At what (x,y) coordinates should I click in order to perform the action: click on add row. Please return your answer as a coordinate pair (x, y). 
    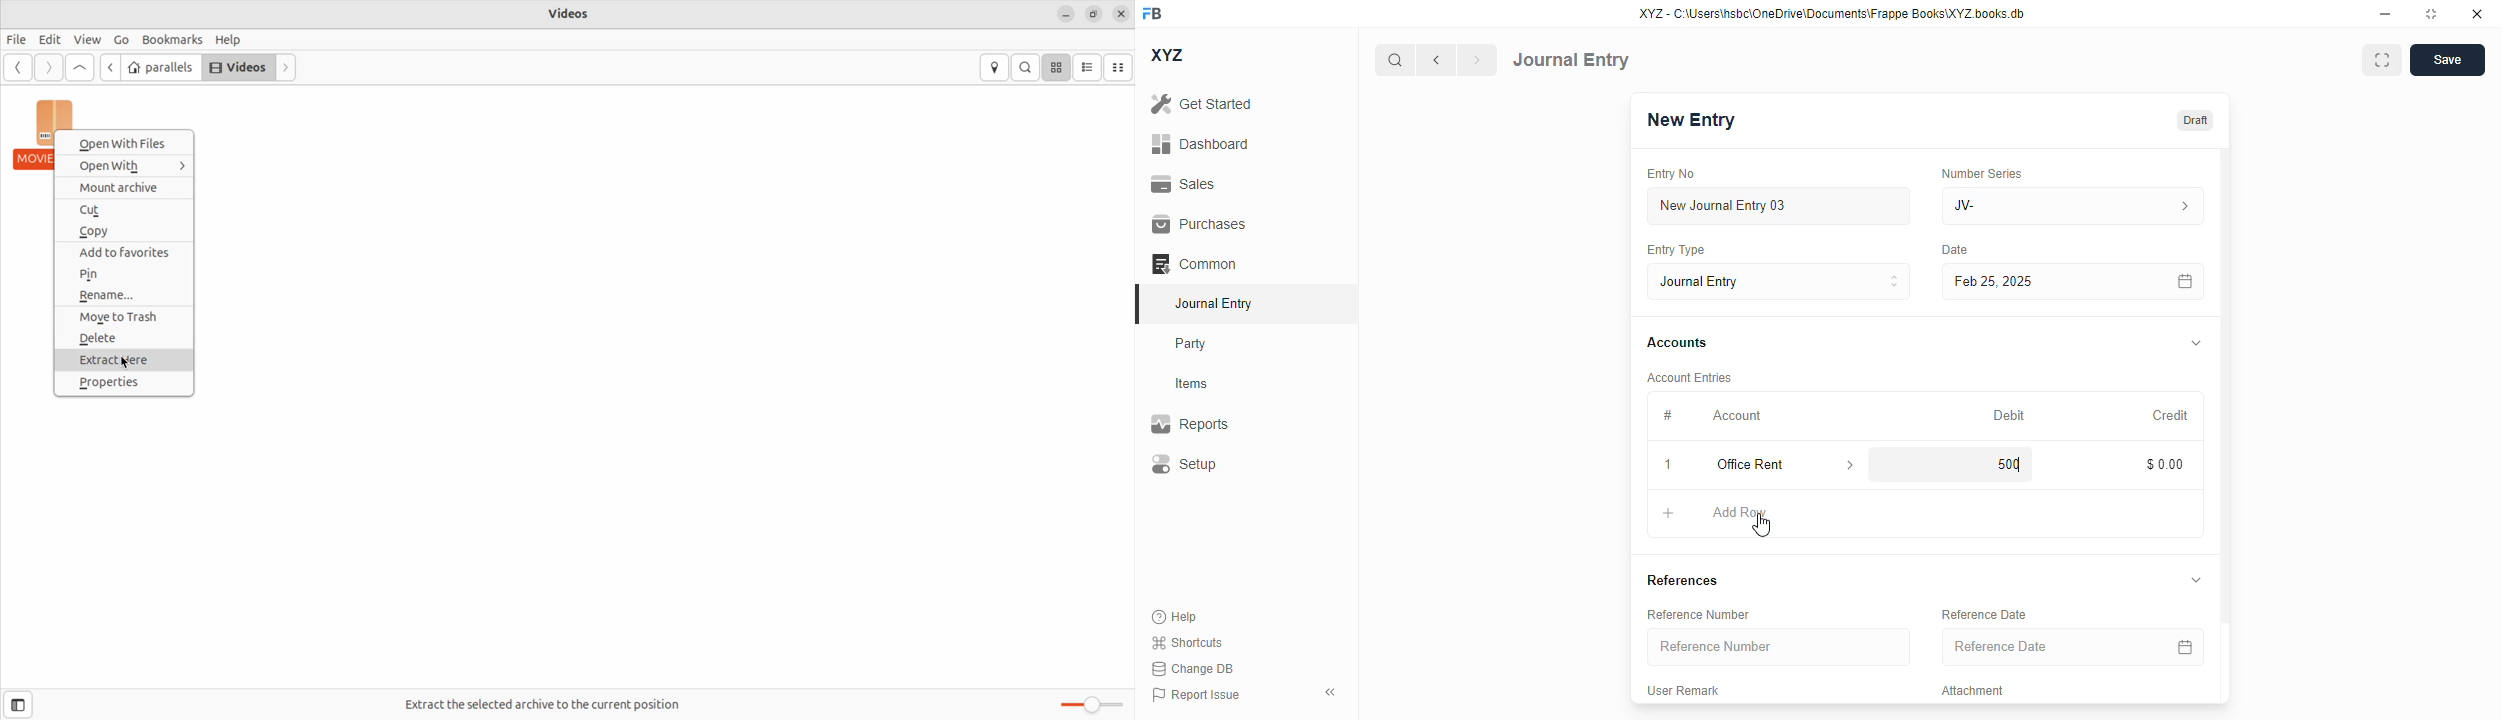
    Looking at the image, I should click on (1738, 512).